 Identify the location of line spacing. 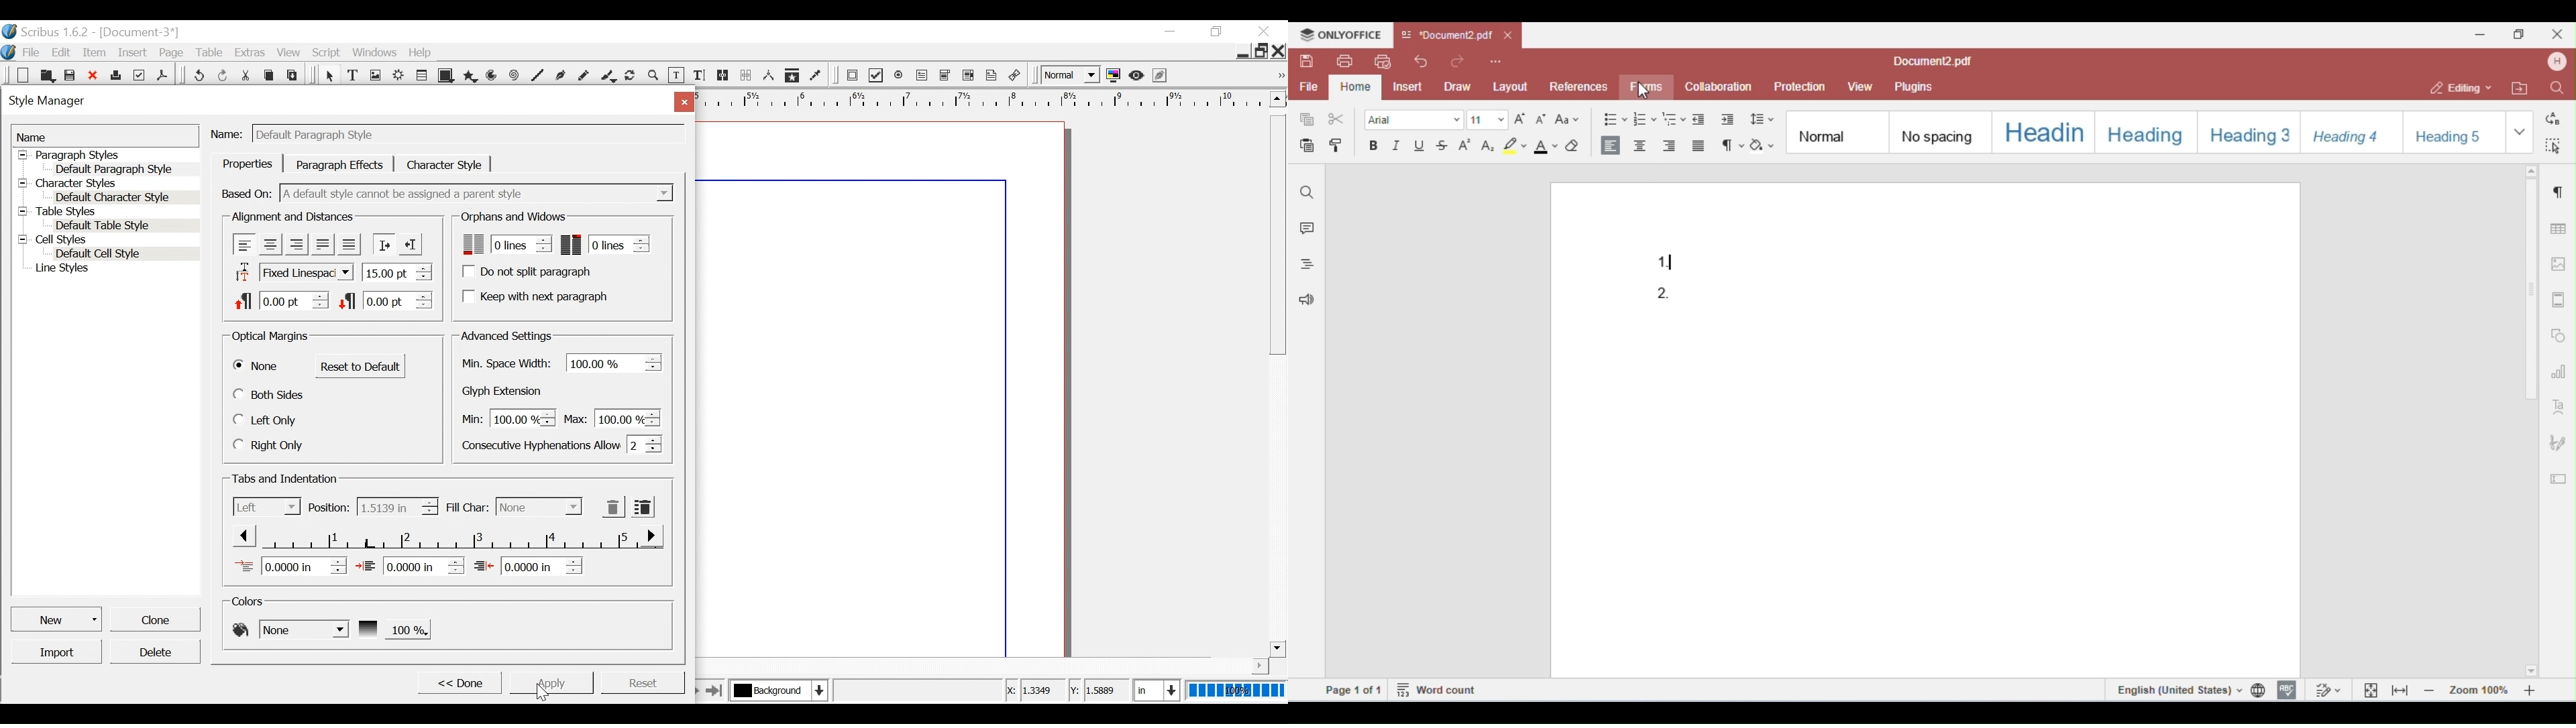
(398, 272).